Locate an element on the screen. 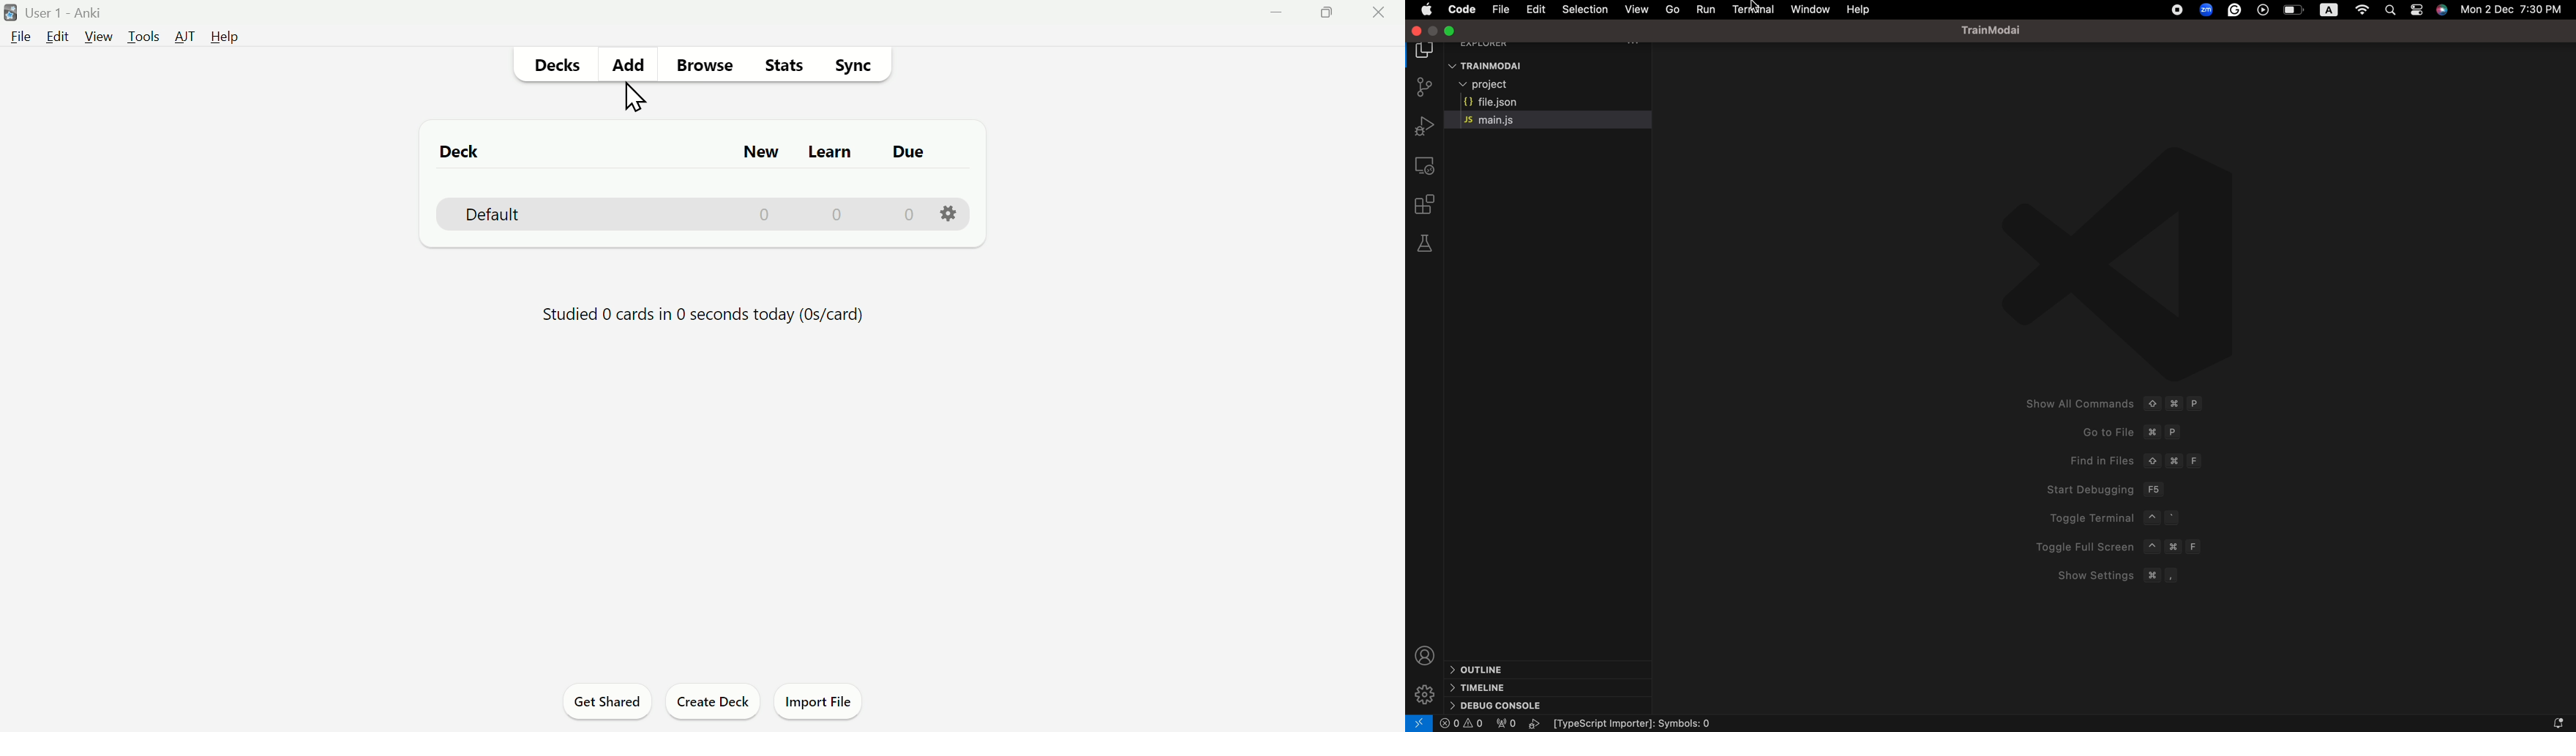 The width and height of the screenshot is (2576, 756). <inimize is located at coordinates (1276, 12).